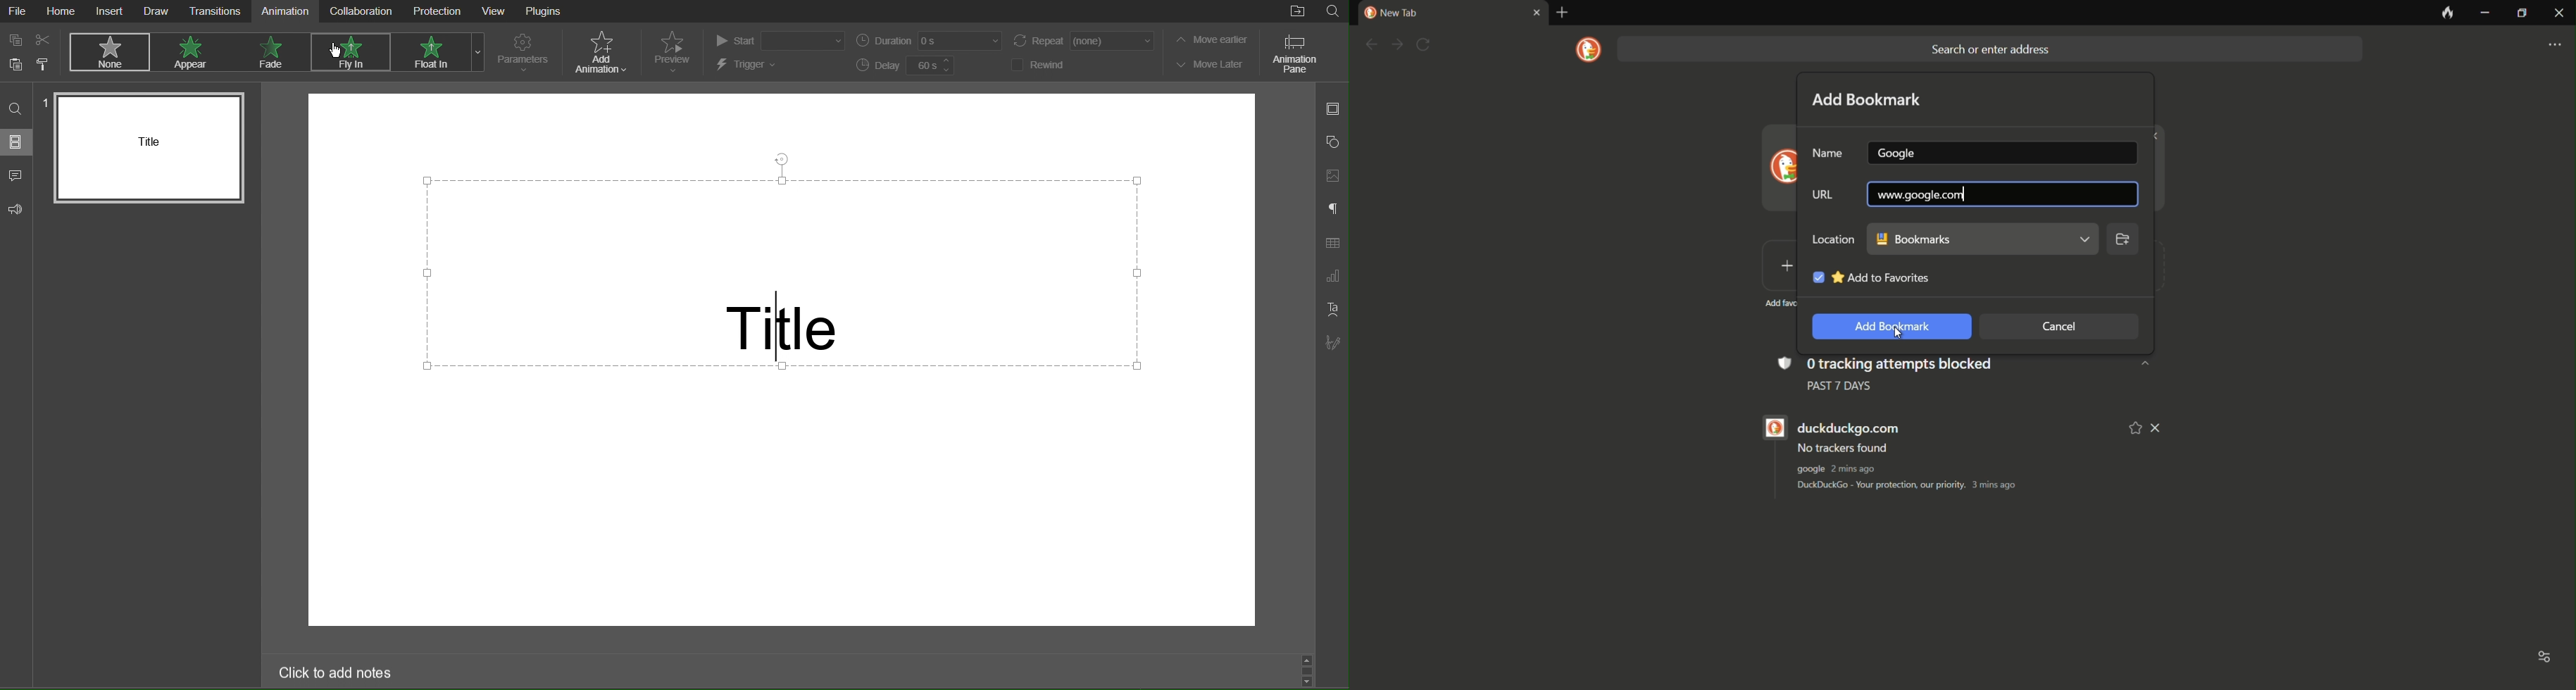 The image size is (2576, 700). I want to click on forward, so click(1397, 45).